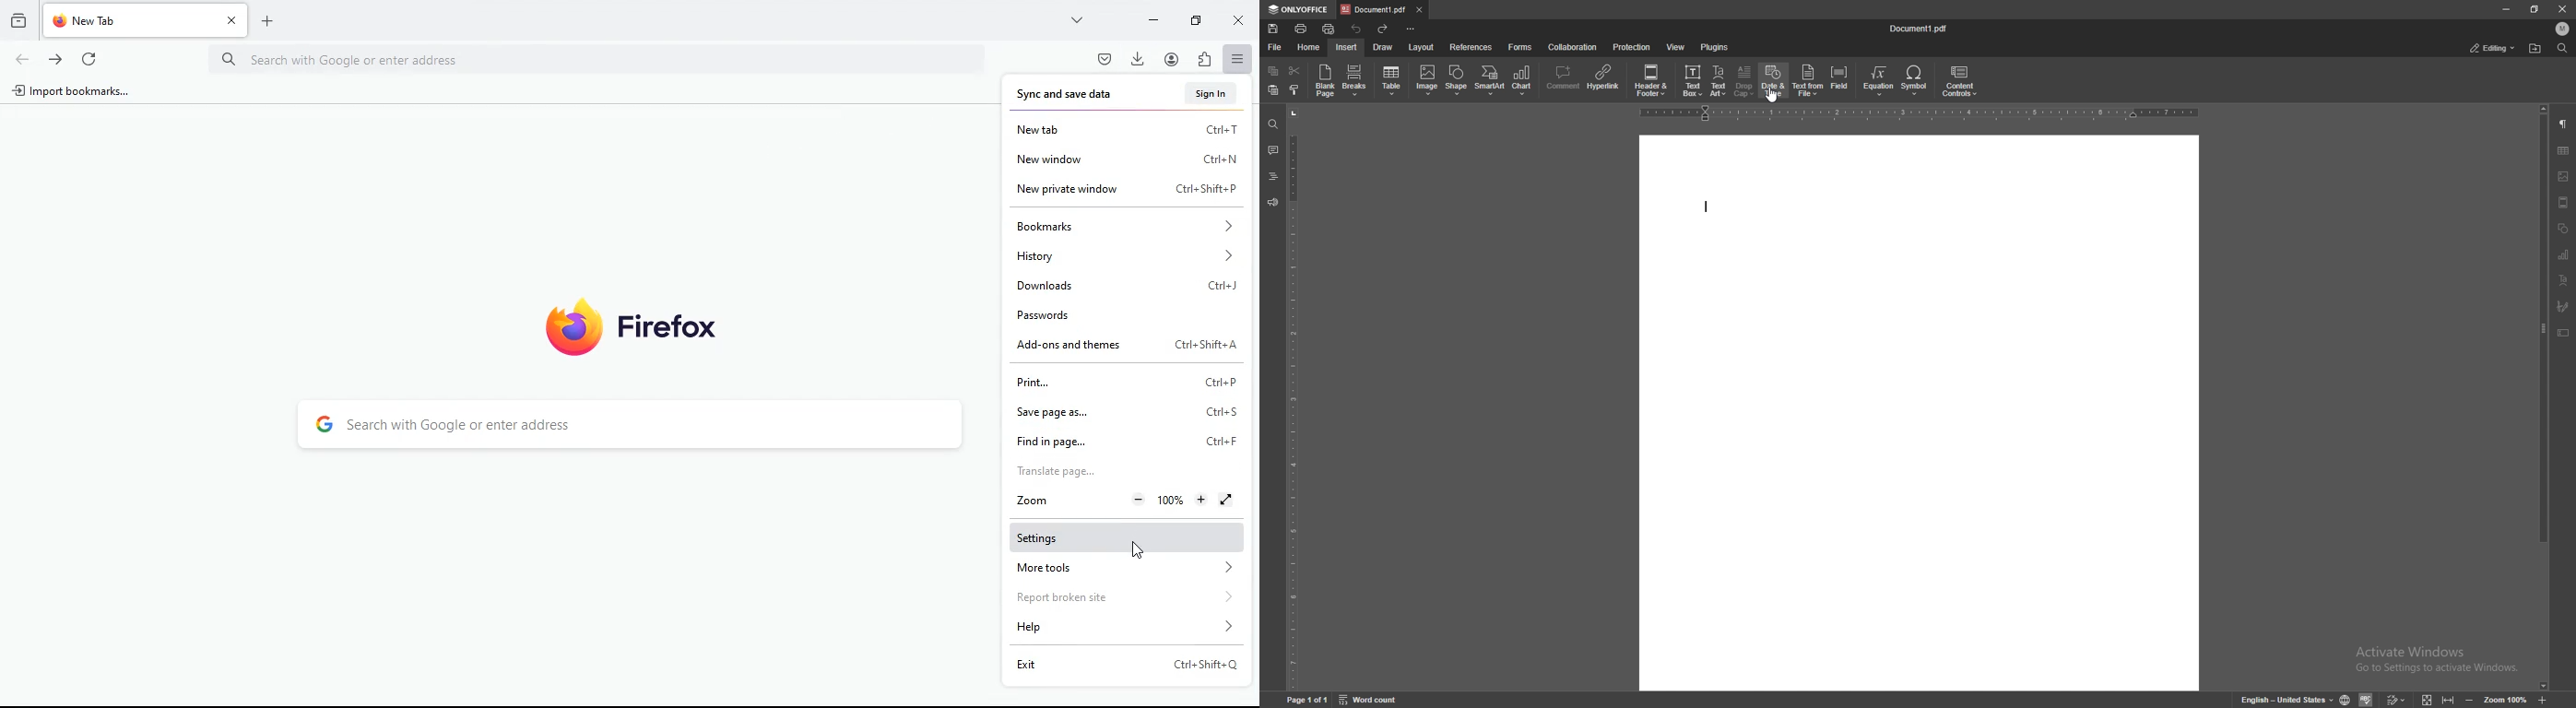 This screenshot has width=2576, height=728. Describe the element at coordinates (2565, 280) in the screenshot. I see `text align` at that location.